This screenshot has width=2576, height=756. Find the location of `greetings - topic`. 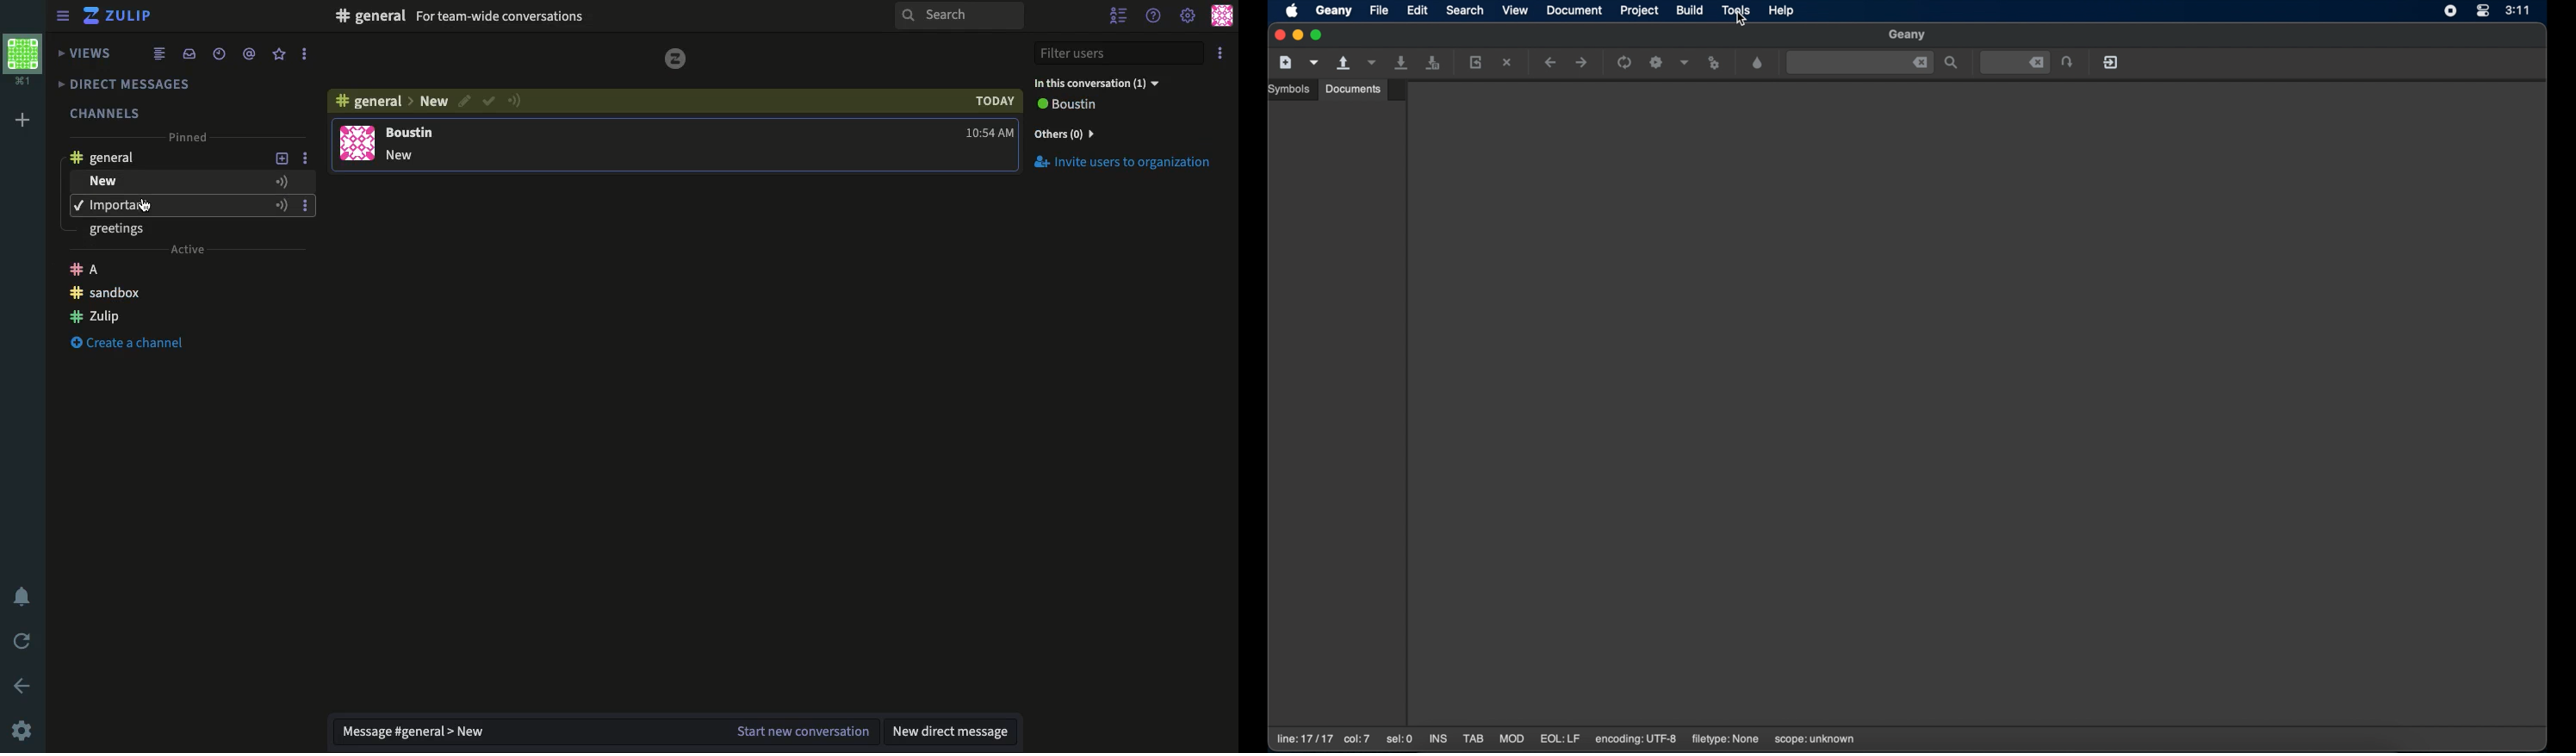

greetings - topic is located at coordinates (125, 231).